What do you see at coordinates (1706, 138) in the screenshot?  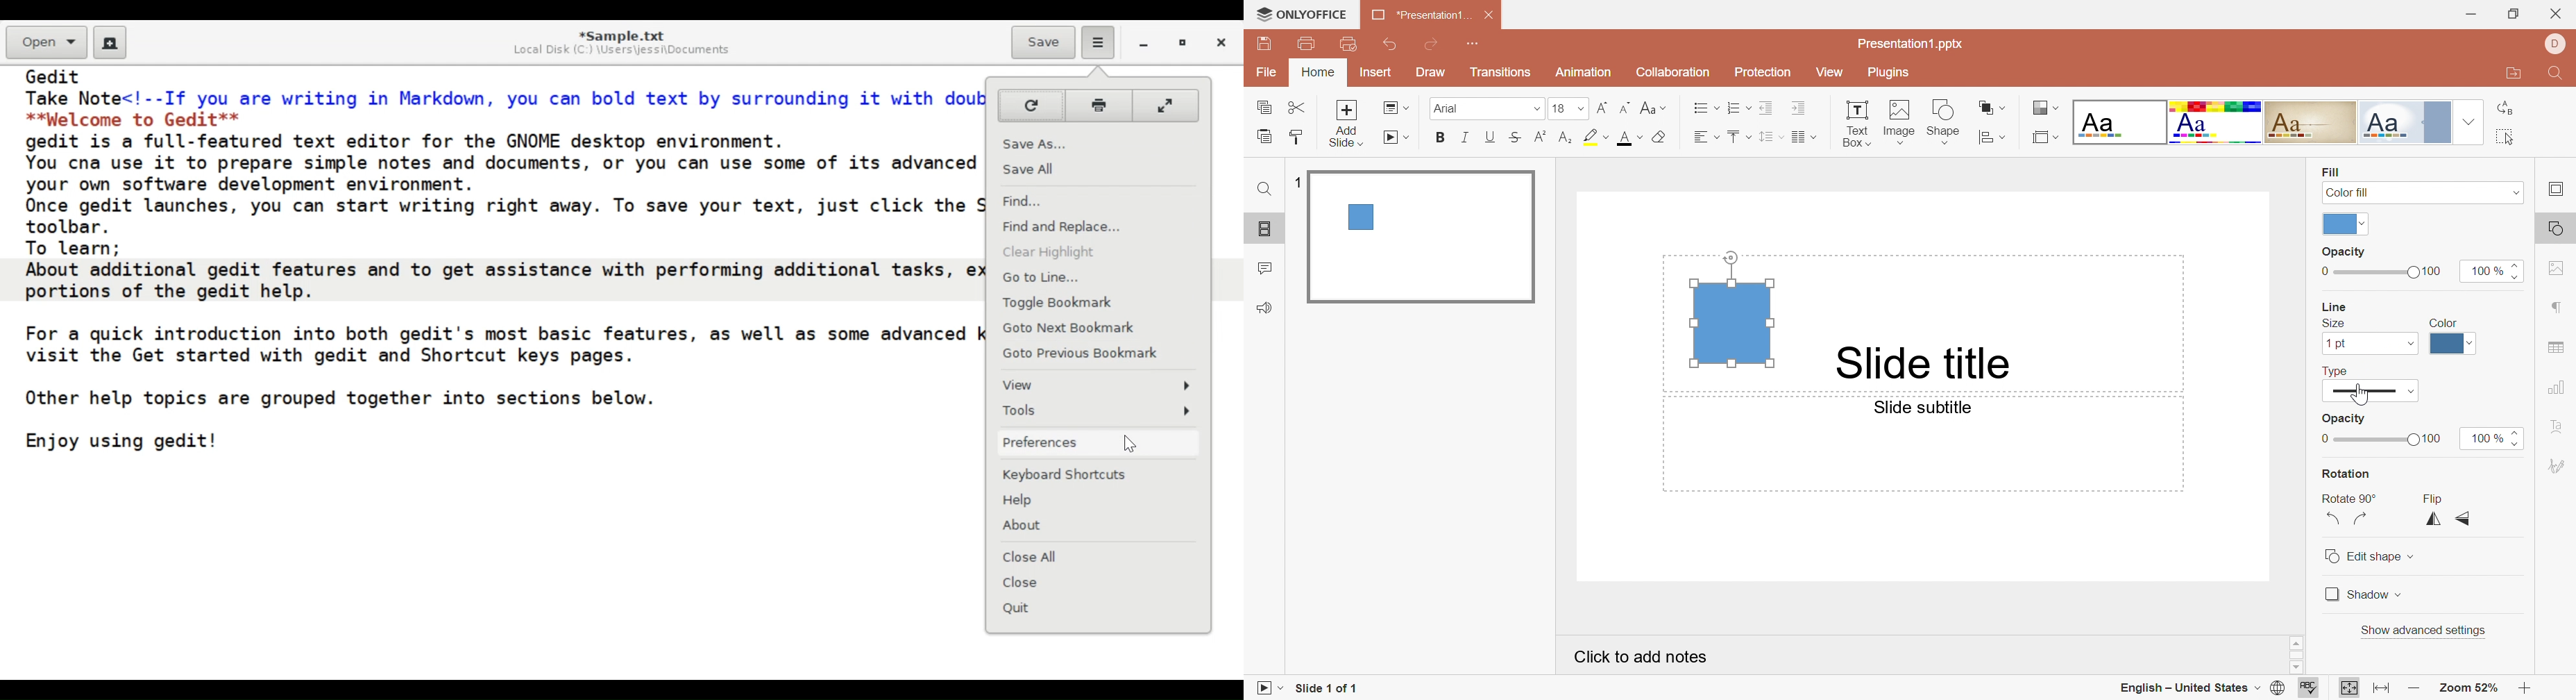 I see `Align Left` at bounding box center [1706, 138].